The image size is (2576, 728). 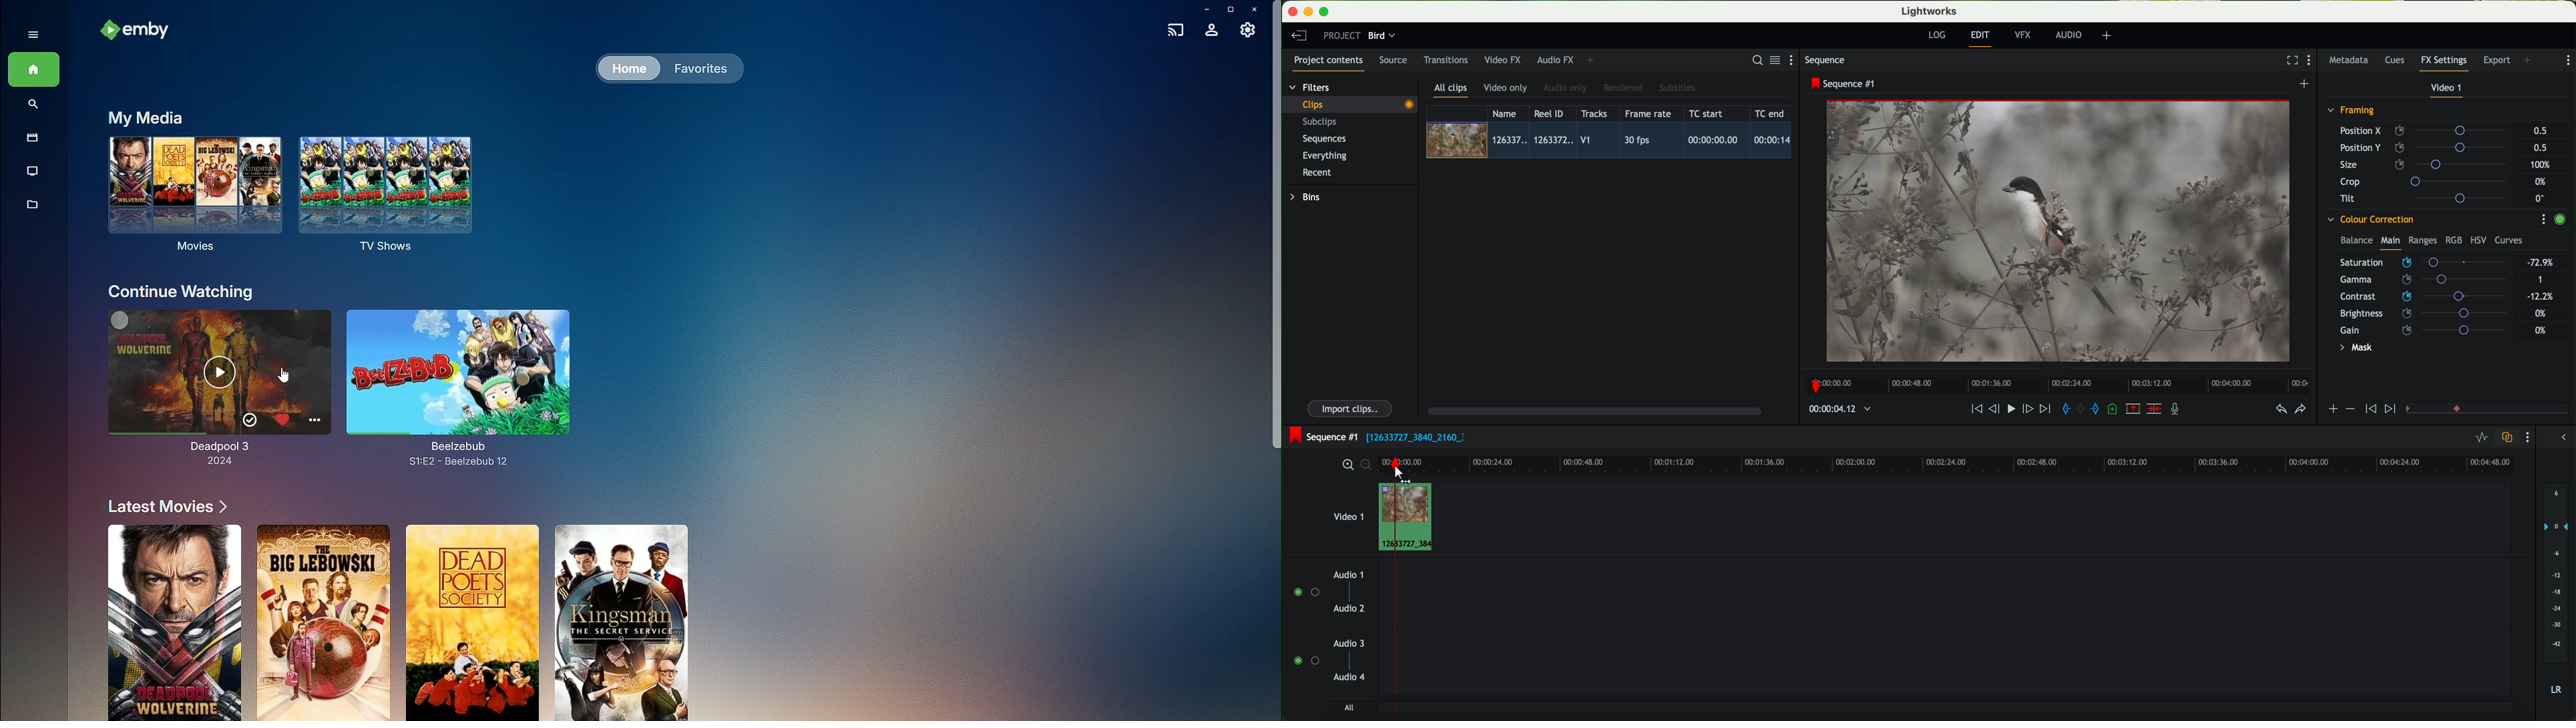 What do you see at coordinates (2045, 409) in the screenshot?
I see `move foward` at bounding box center [2045, 409].